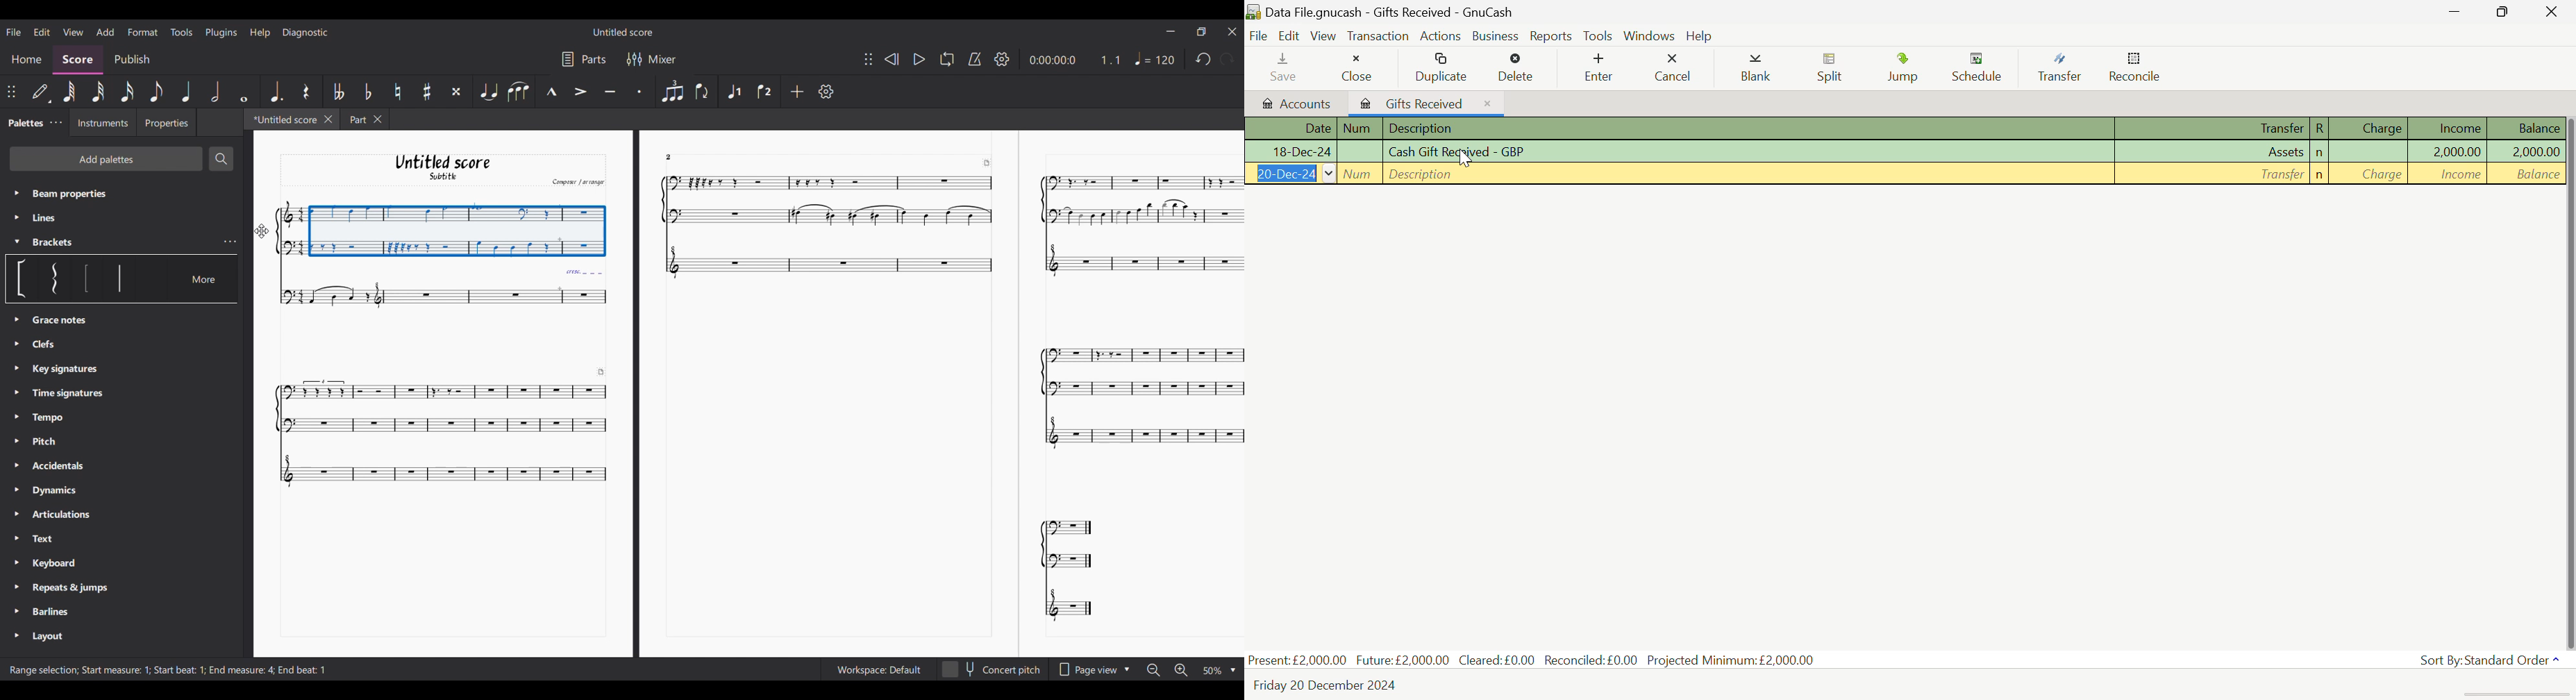 This screenshot has width=2576, height=700. What do you see at coordinates (69, 391) in the screenshot?
I see `Time Signatures` at bounding box center [69, 391].